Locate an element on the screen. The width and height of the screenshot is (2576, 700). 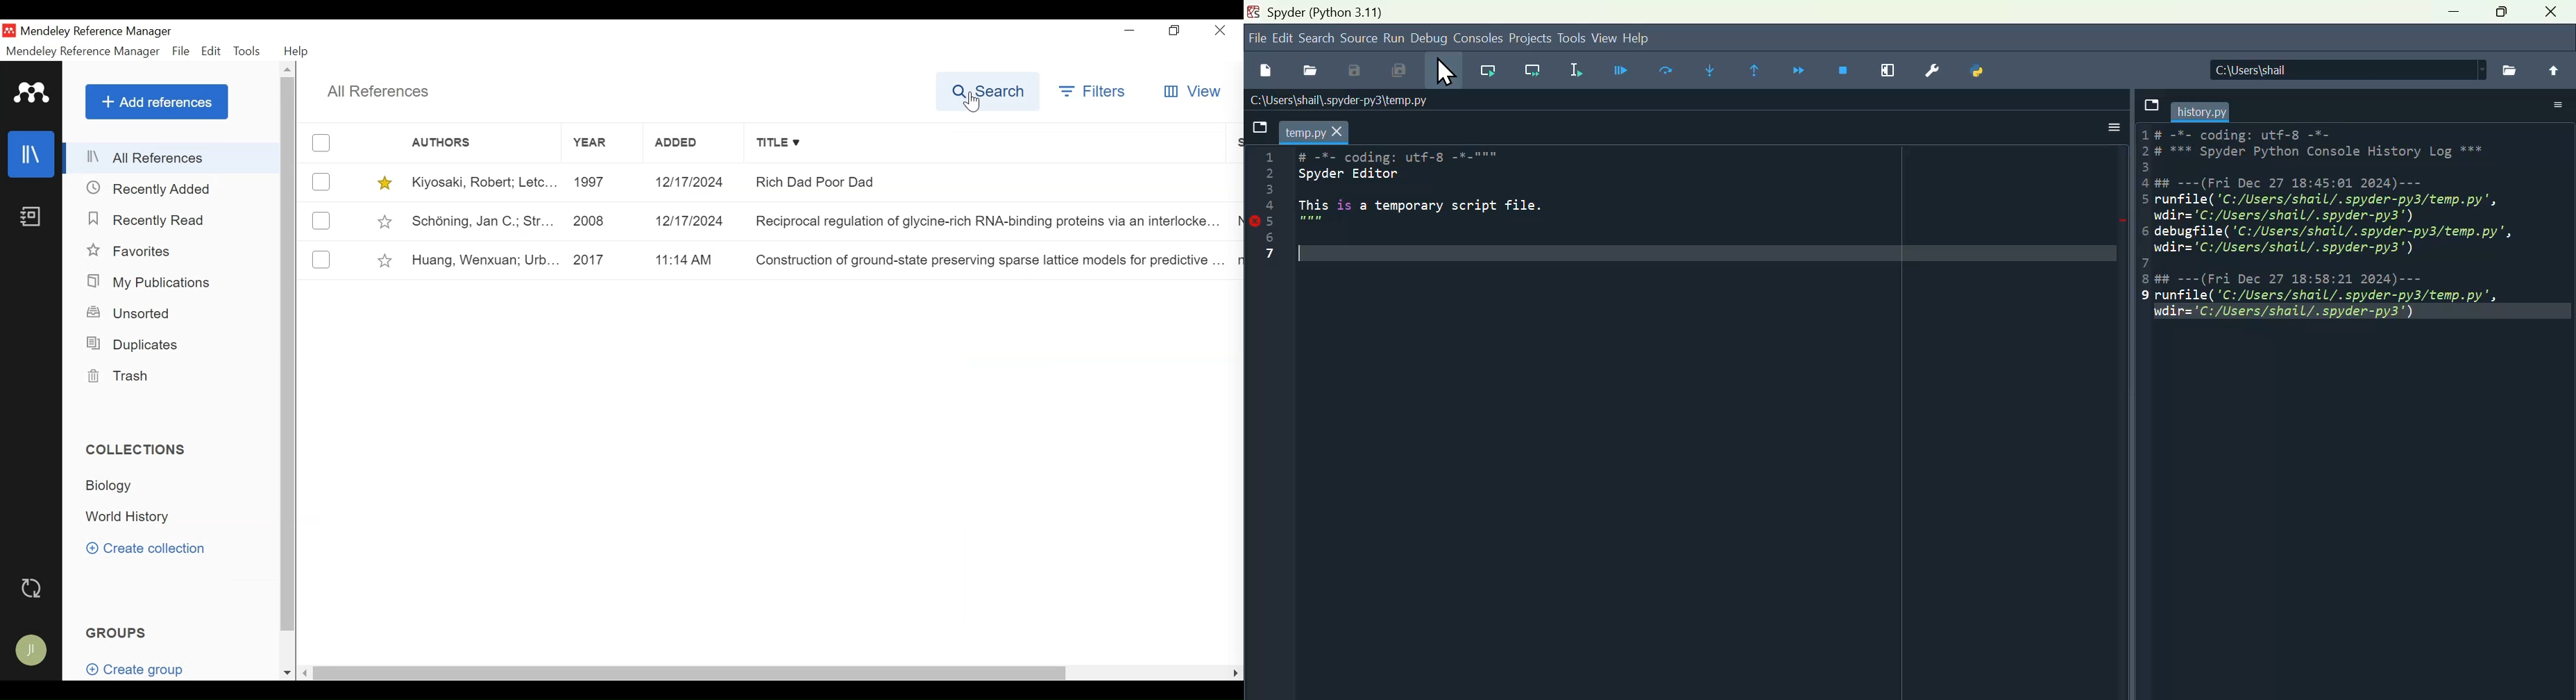
code - # -*- coding: utf-8 -*-""" Spyder Editor  This is a temporary script file. is located at coordinates (1452, 212).